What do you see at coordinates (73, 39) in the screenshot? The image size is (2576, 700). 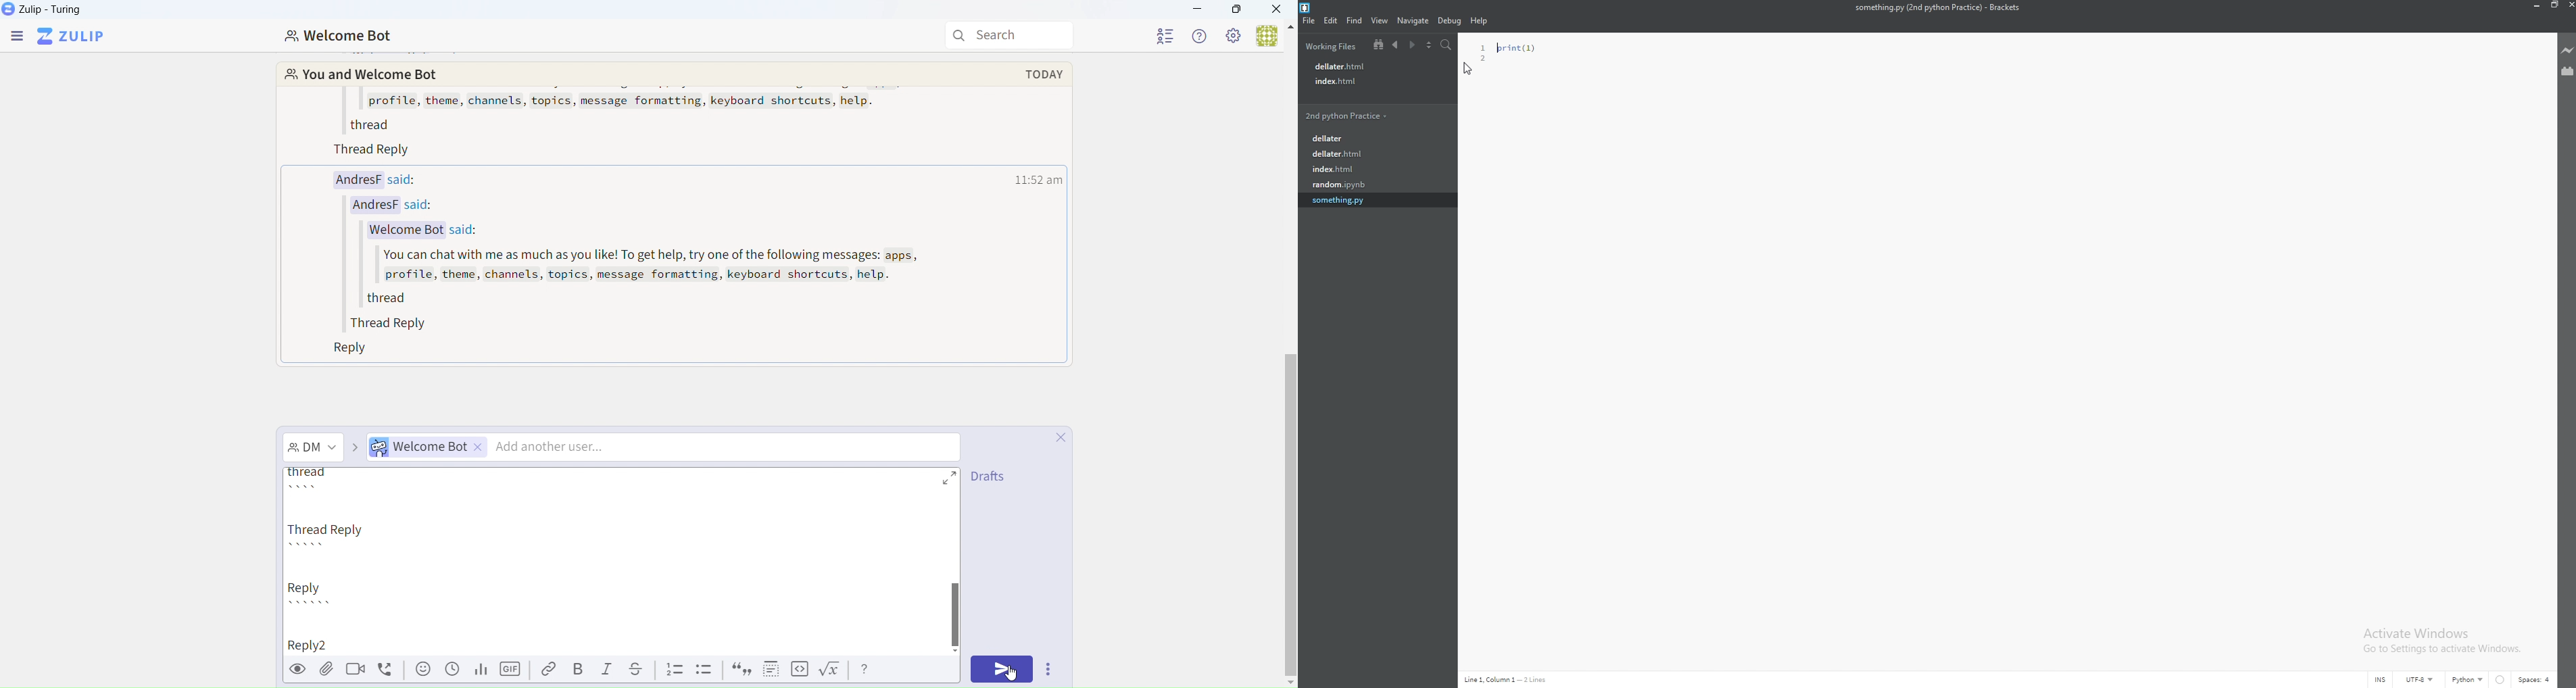 I see `Zulip` at bounding box center [73, 39].